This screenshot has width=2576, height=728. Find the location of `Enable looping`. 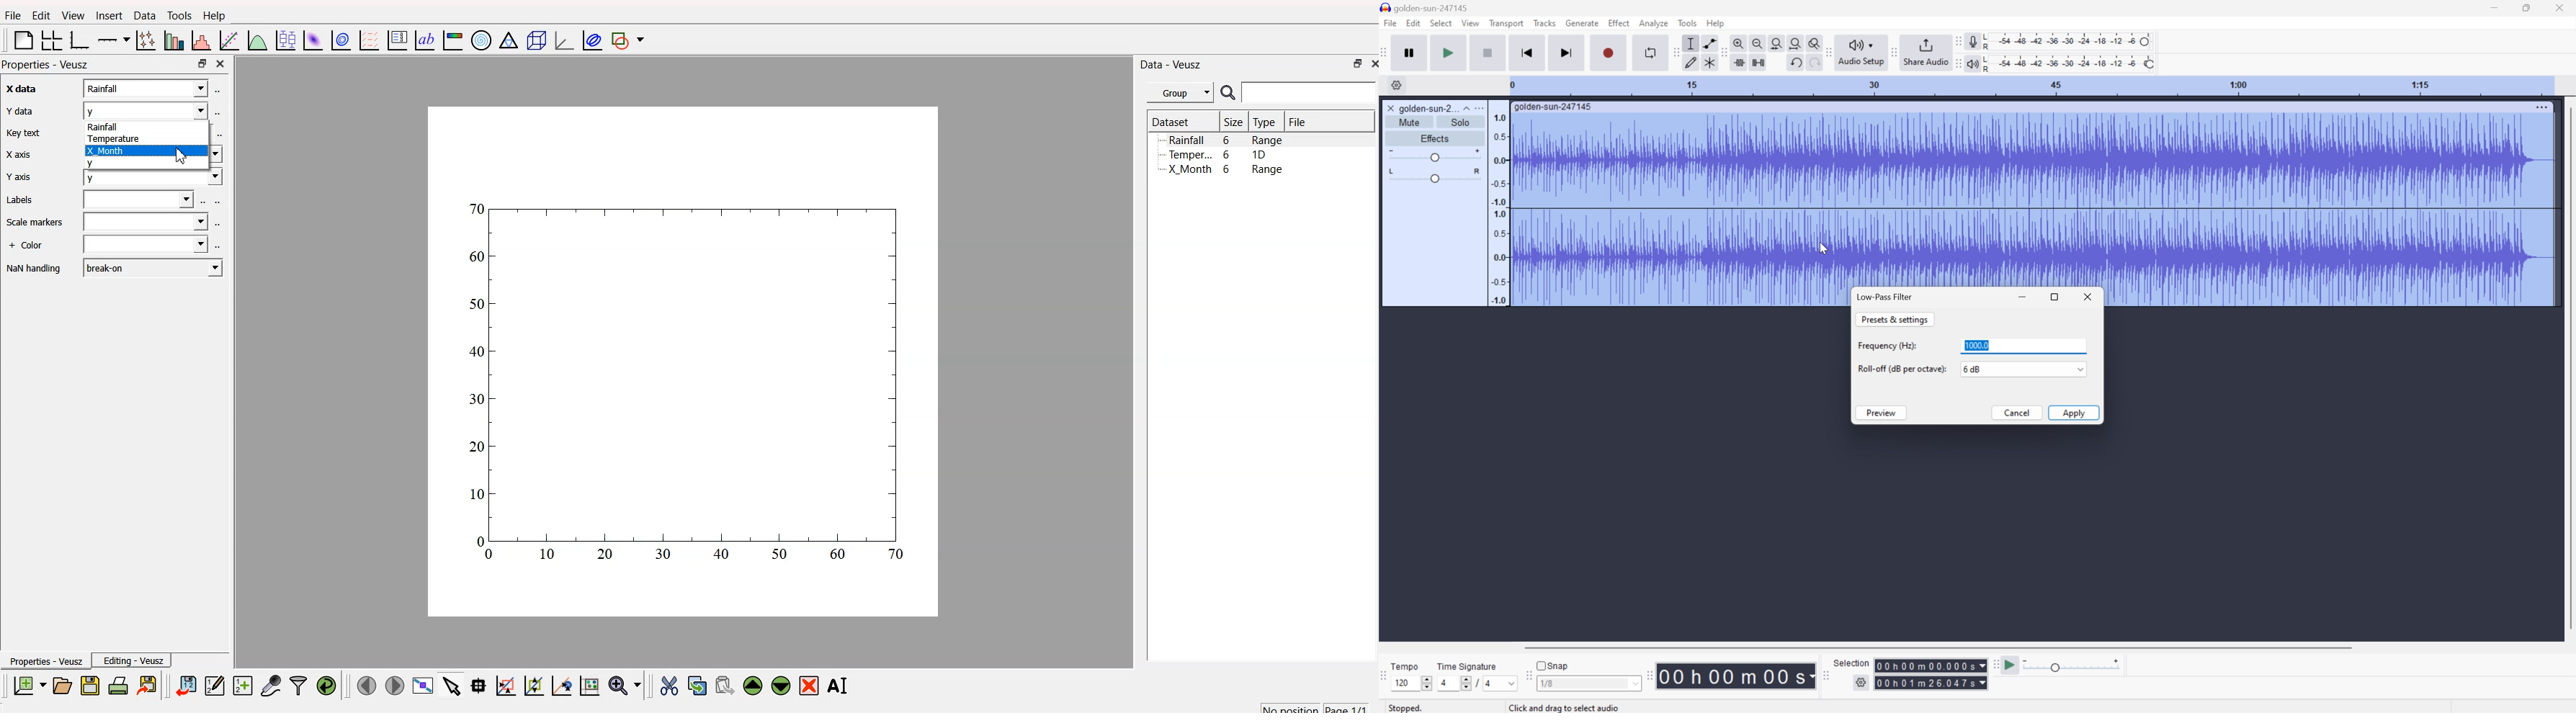

Enable looping is located at coordinates (1649, 53).